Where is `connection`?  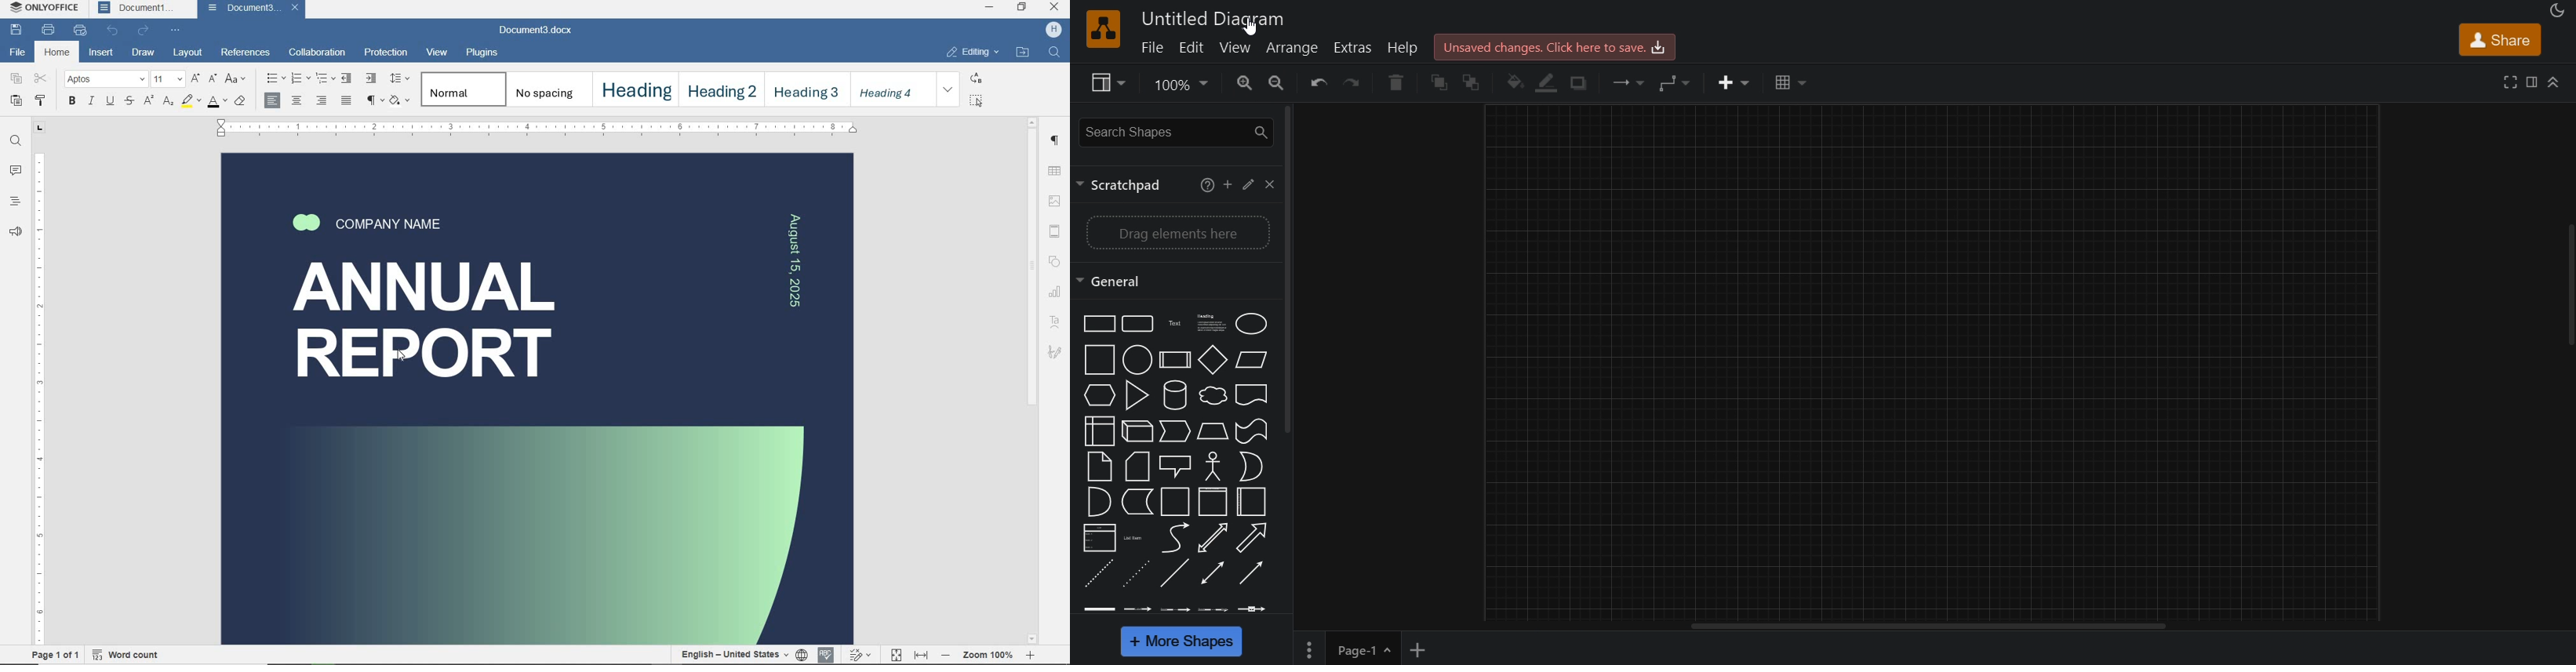 connection is located at coordinates (1624, 82).